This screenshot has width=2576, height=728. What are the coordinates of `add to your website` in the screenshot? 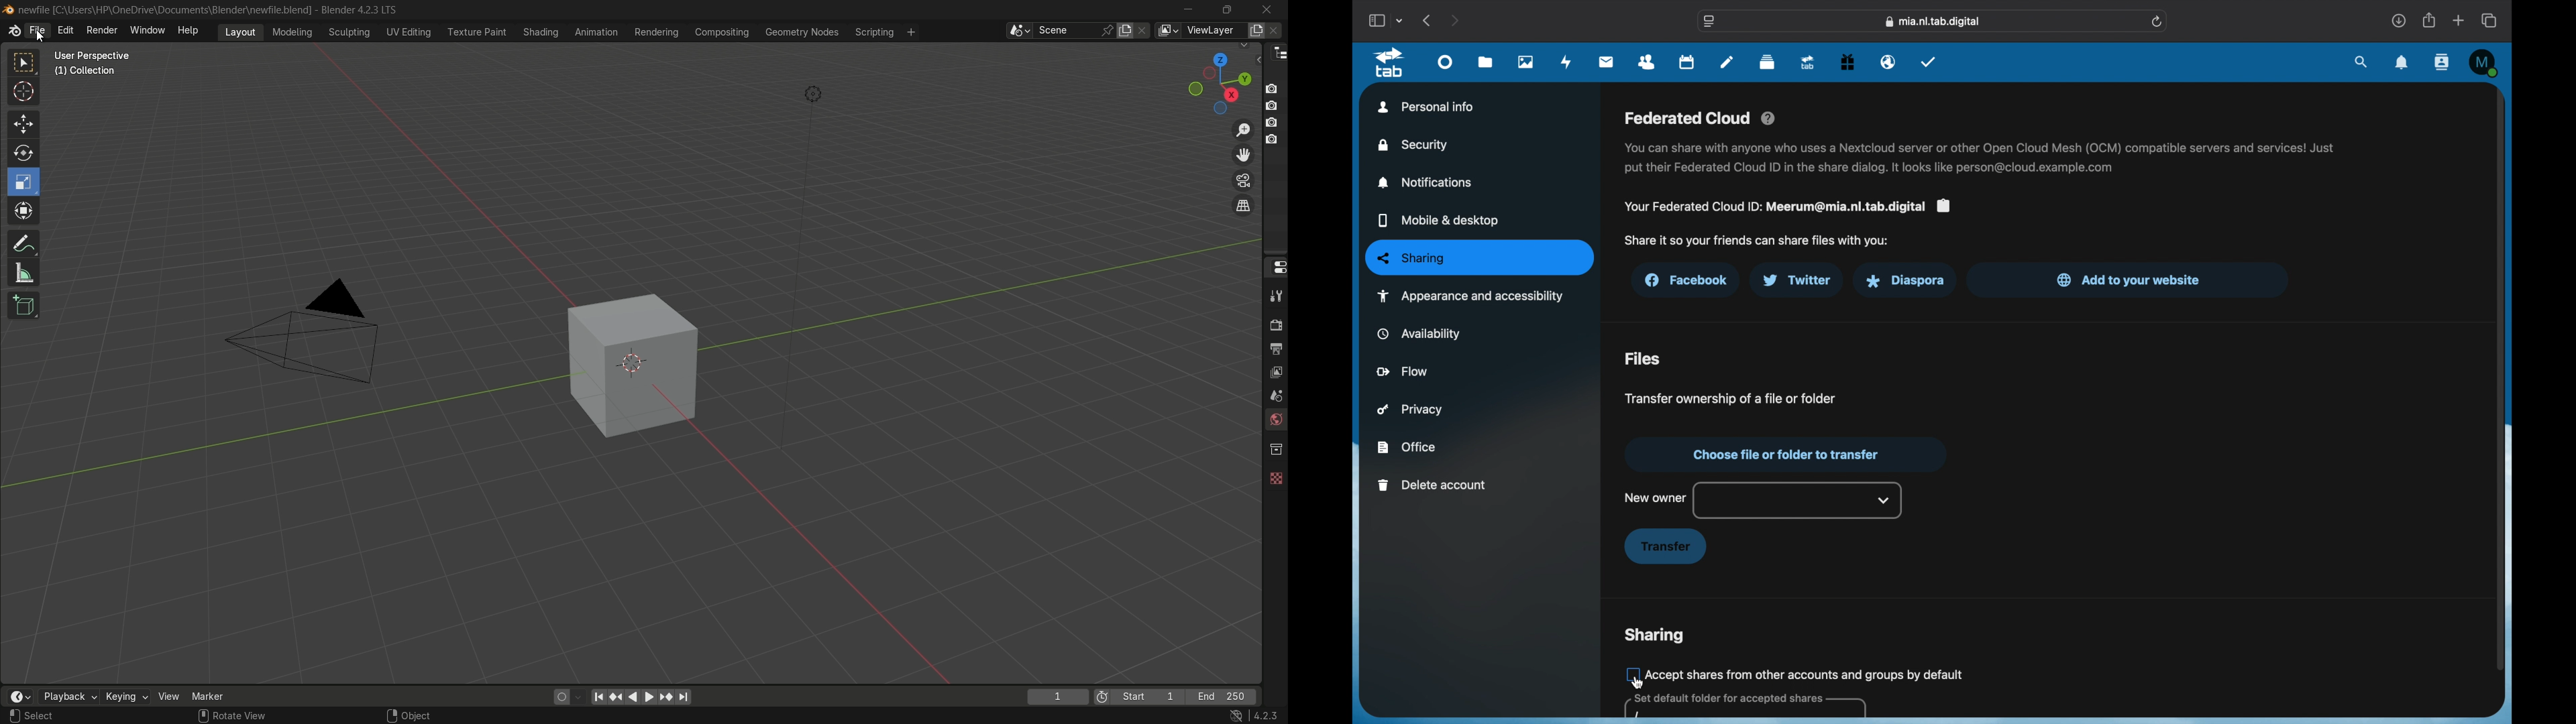 It's located at (2129, 280).